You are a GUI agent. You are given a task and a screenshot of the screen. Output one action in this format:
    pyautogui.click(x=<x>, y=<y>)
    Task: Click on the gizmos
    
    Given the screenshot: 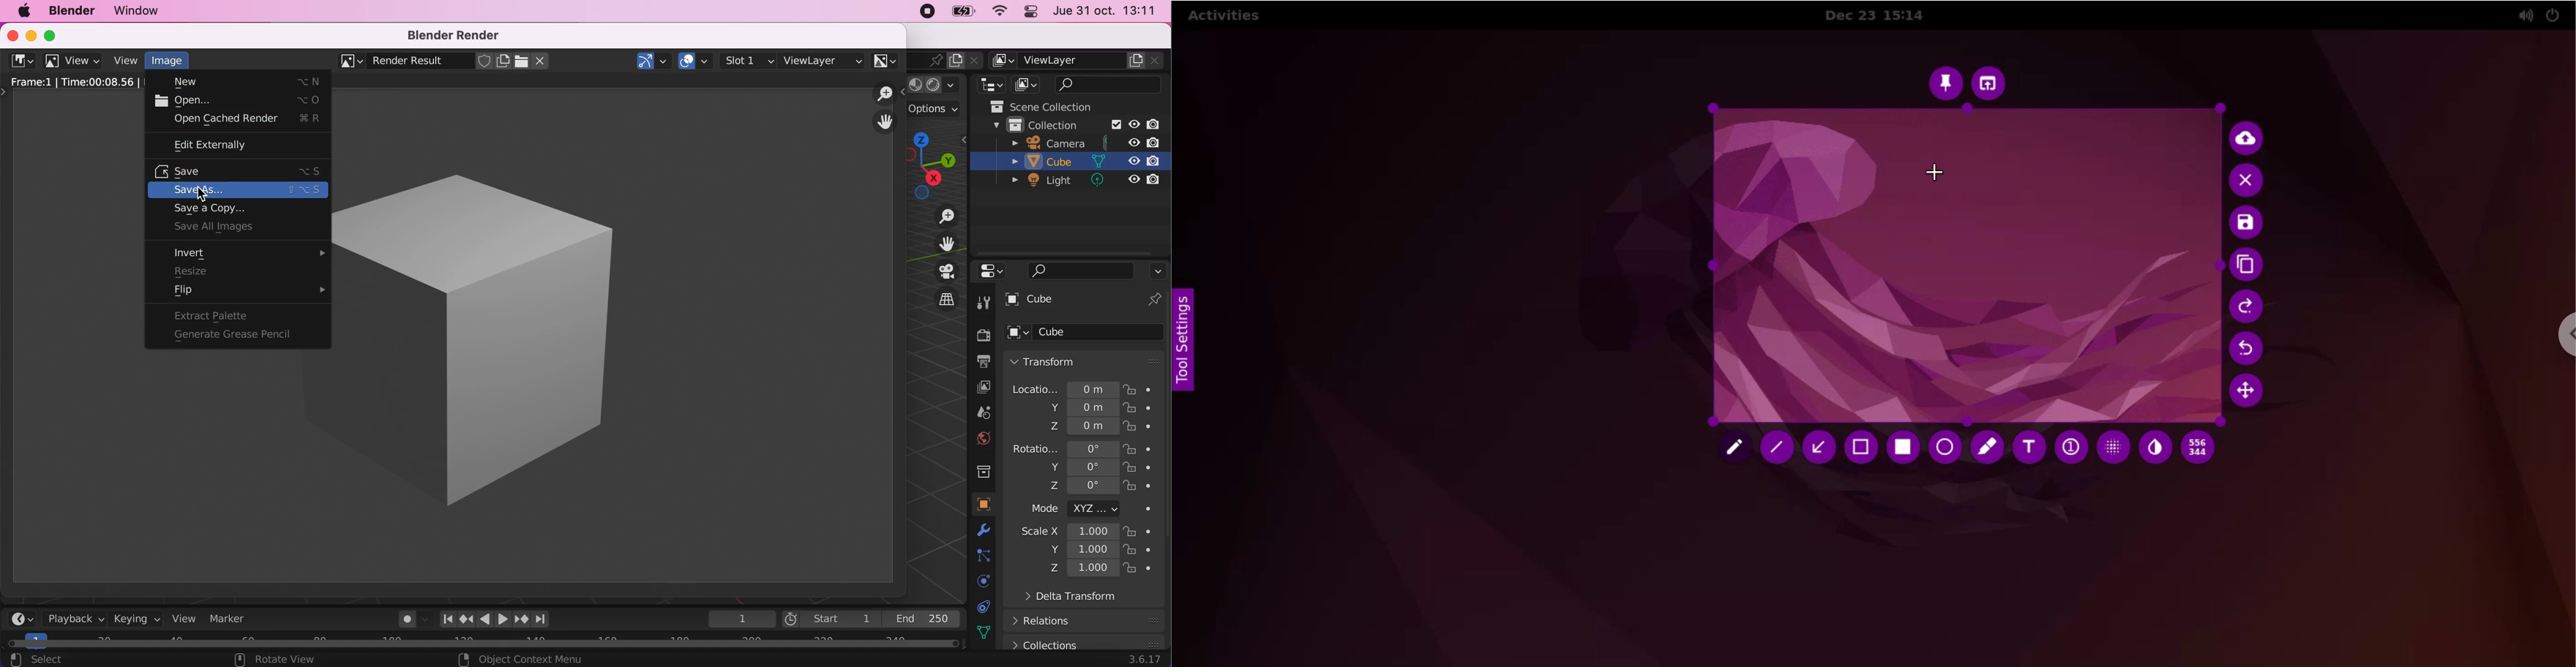 What is the action you would take?
    pyautogui.click(x=654, y=61)
    